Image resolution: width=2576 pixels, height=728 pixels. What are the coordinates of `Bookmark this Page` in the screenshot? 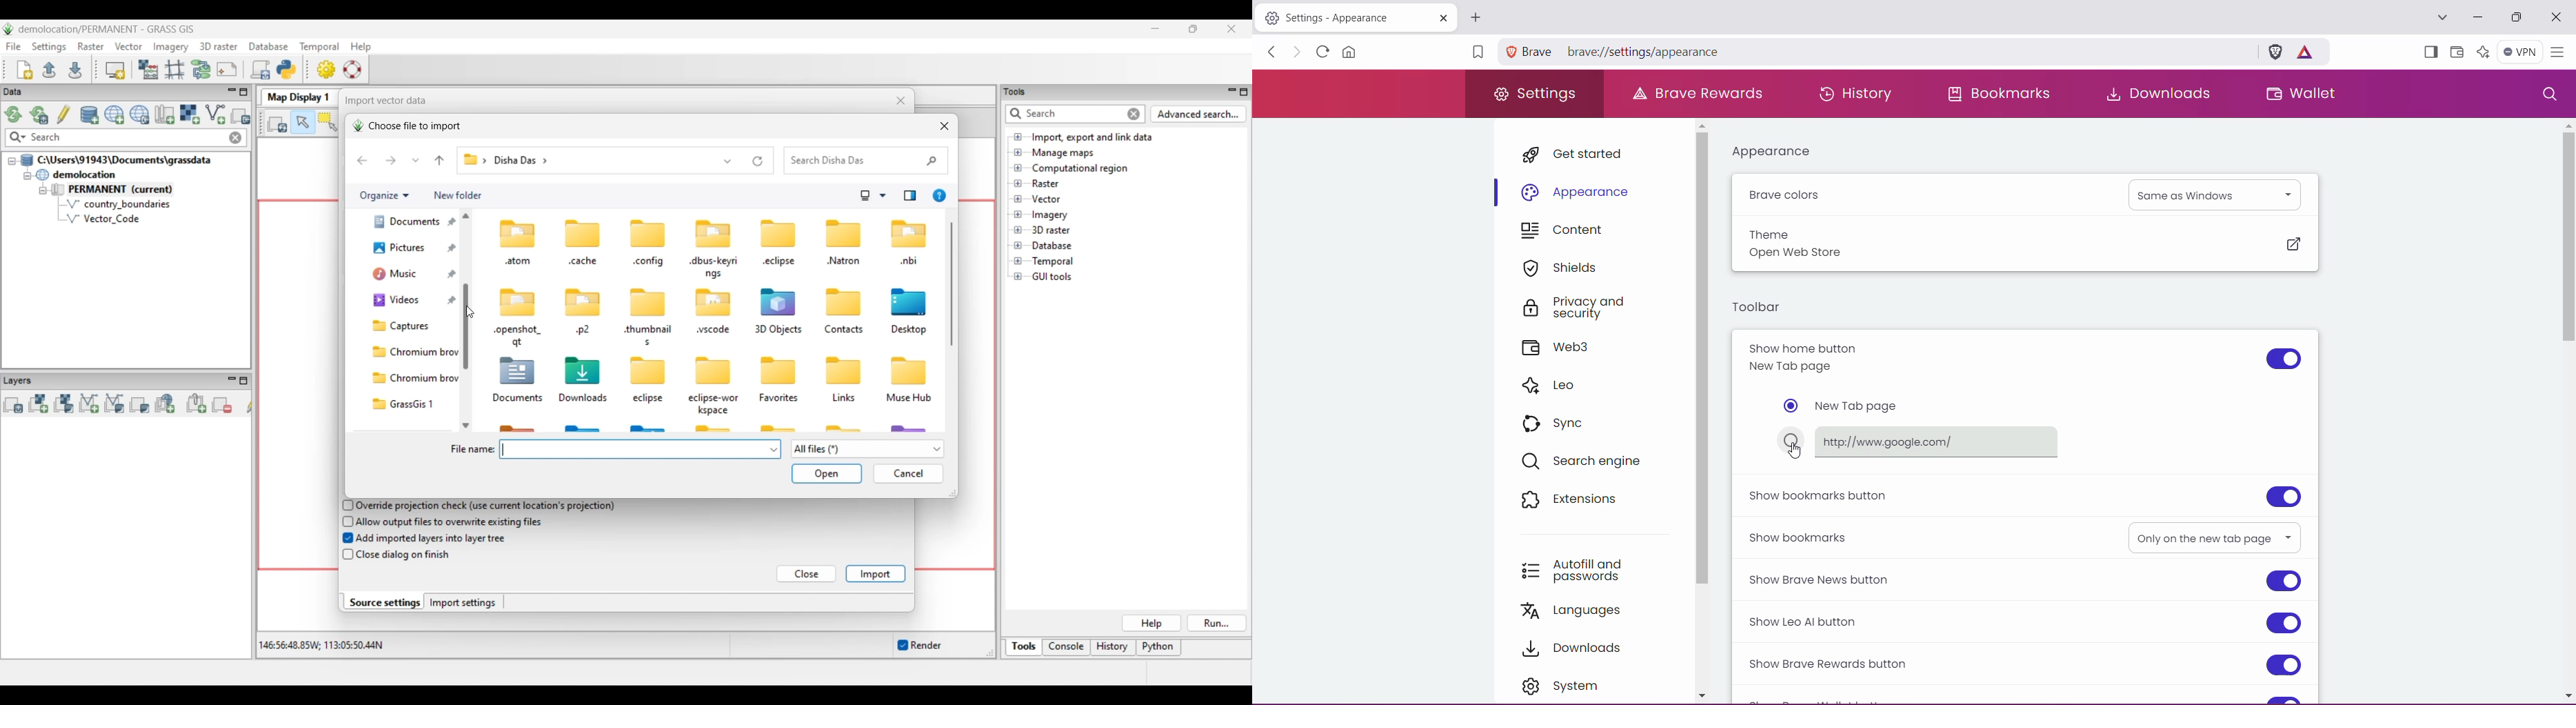 It's located at (1476, 54).